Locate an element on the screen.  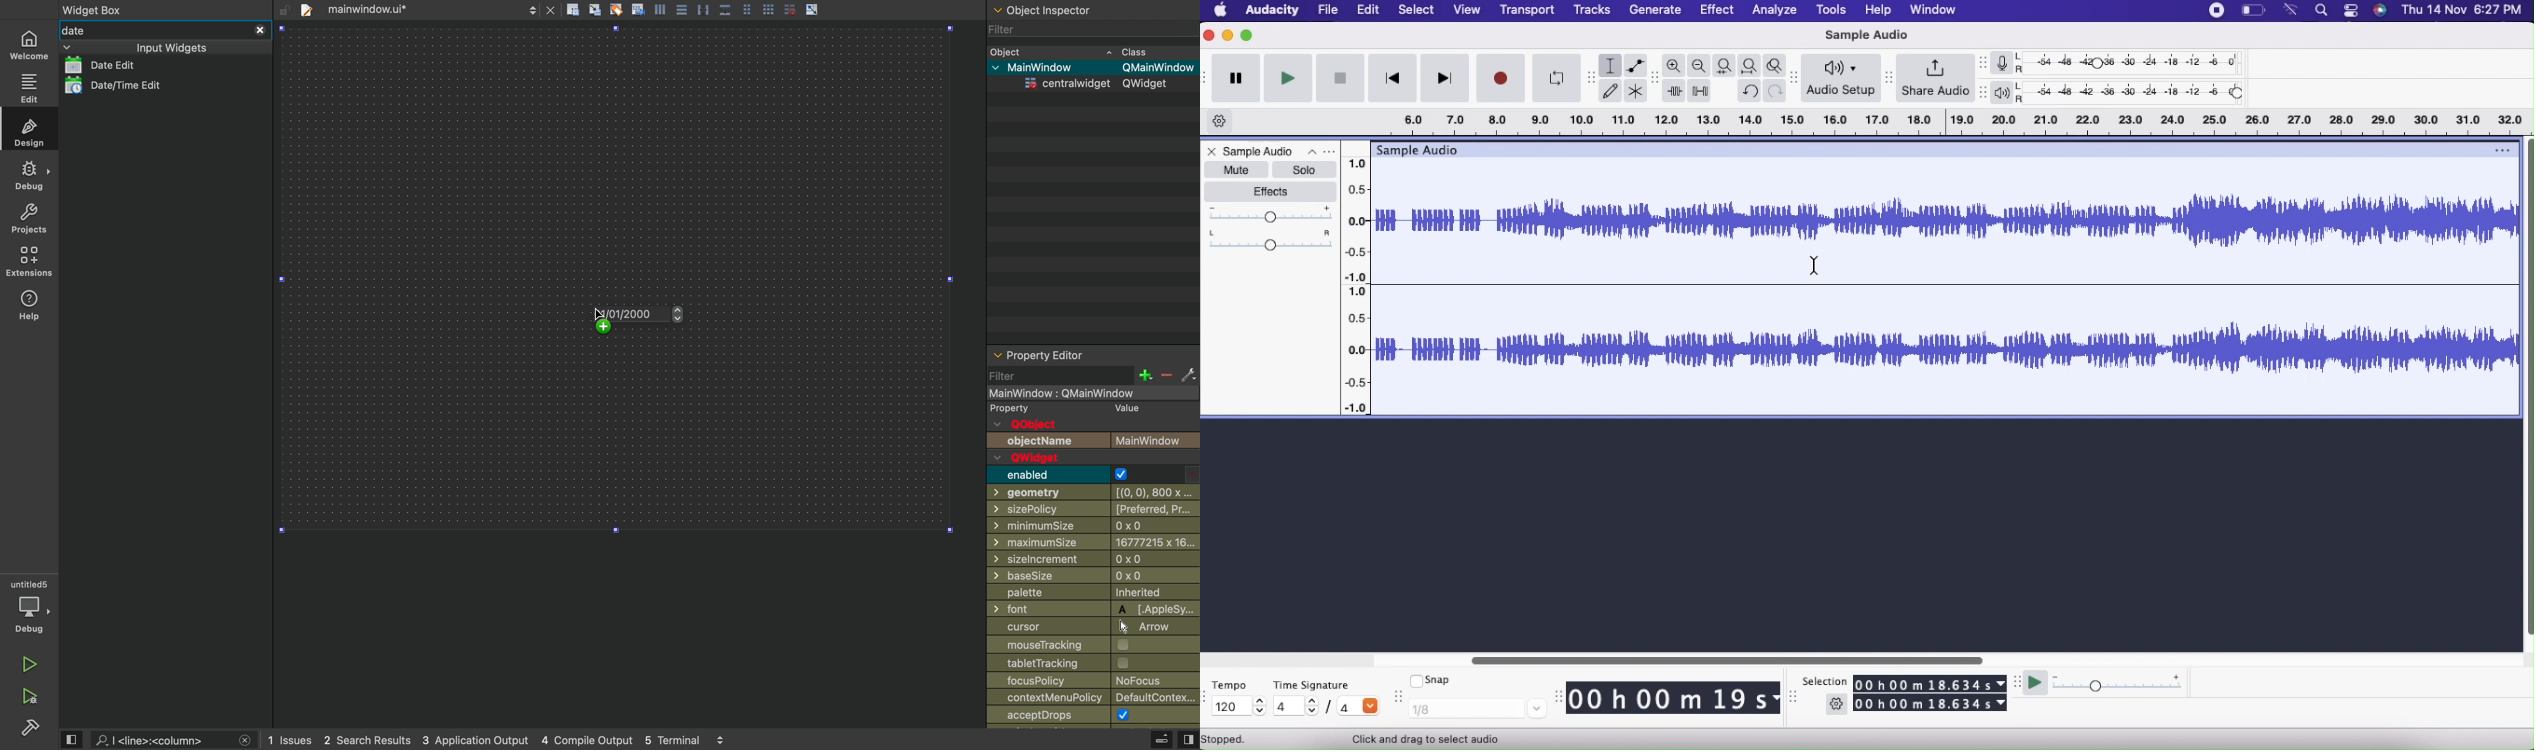
extrude is located at coordinates (1163, 740).